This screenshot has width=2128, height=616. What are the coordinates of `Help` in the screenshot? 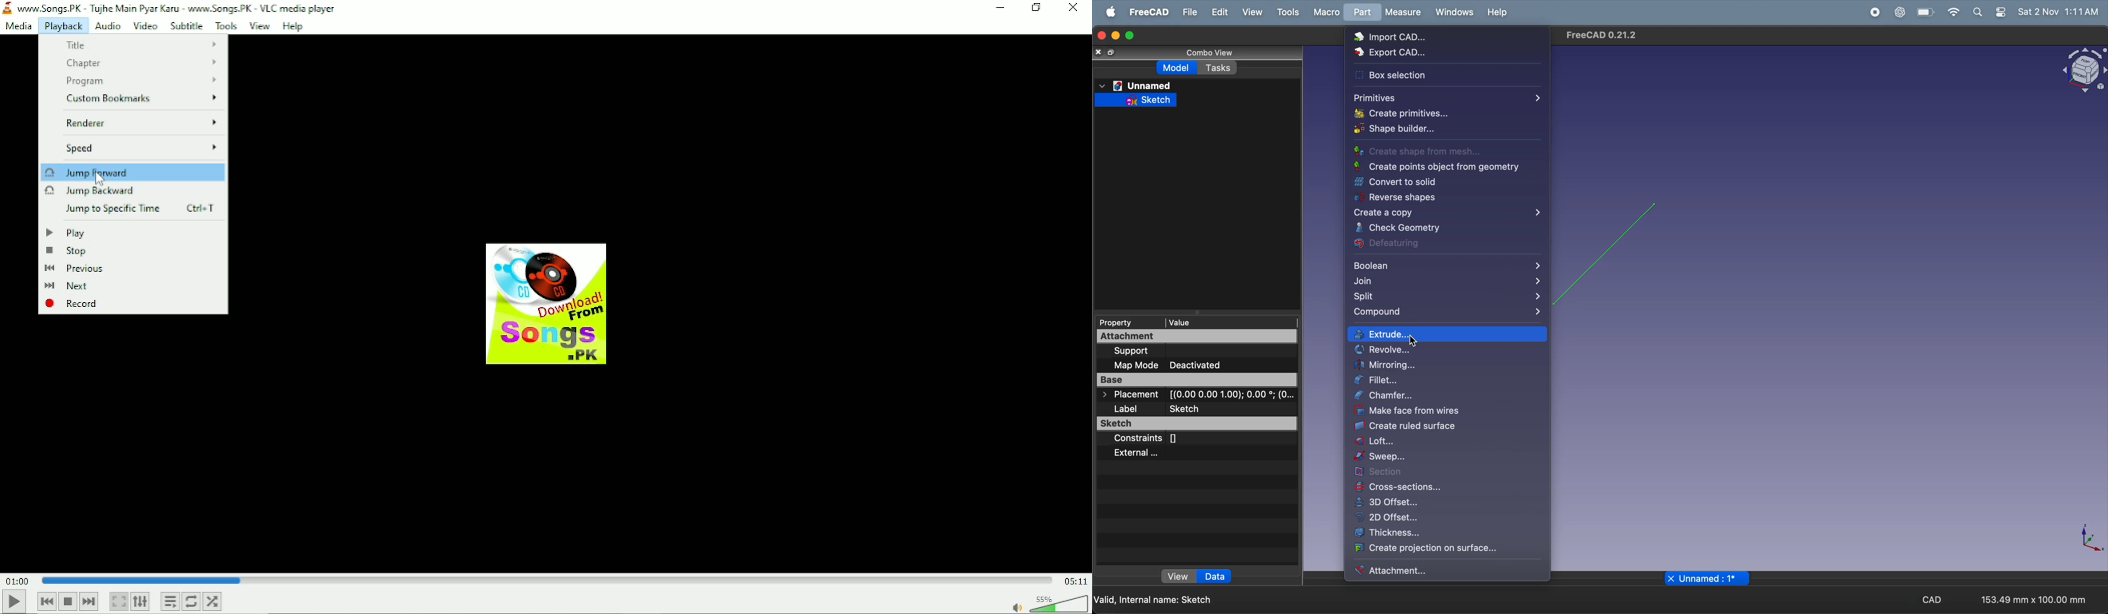 It's located at (294, 27).